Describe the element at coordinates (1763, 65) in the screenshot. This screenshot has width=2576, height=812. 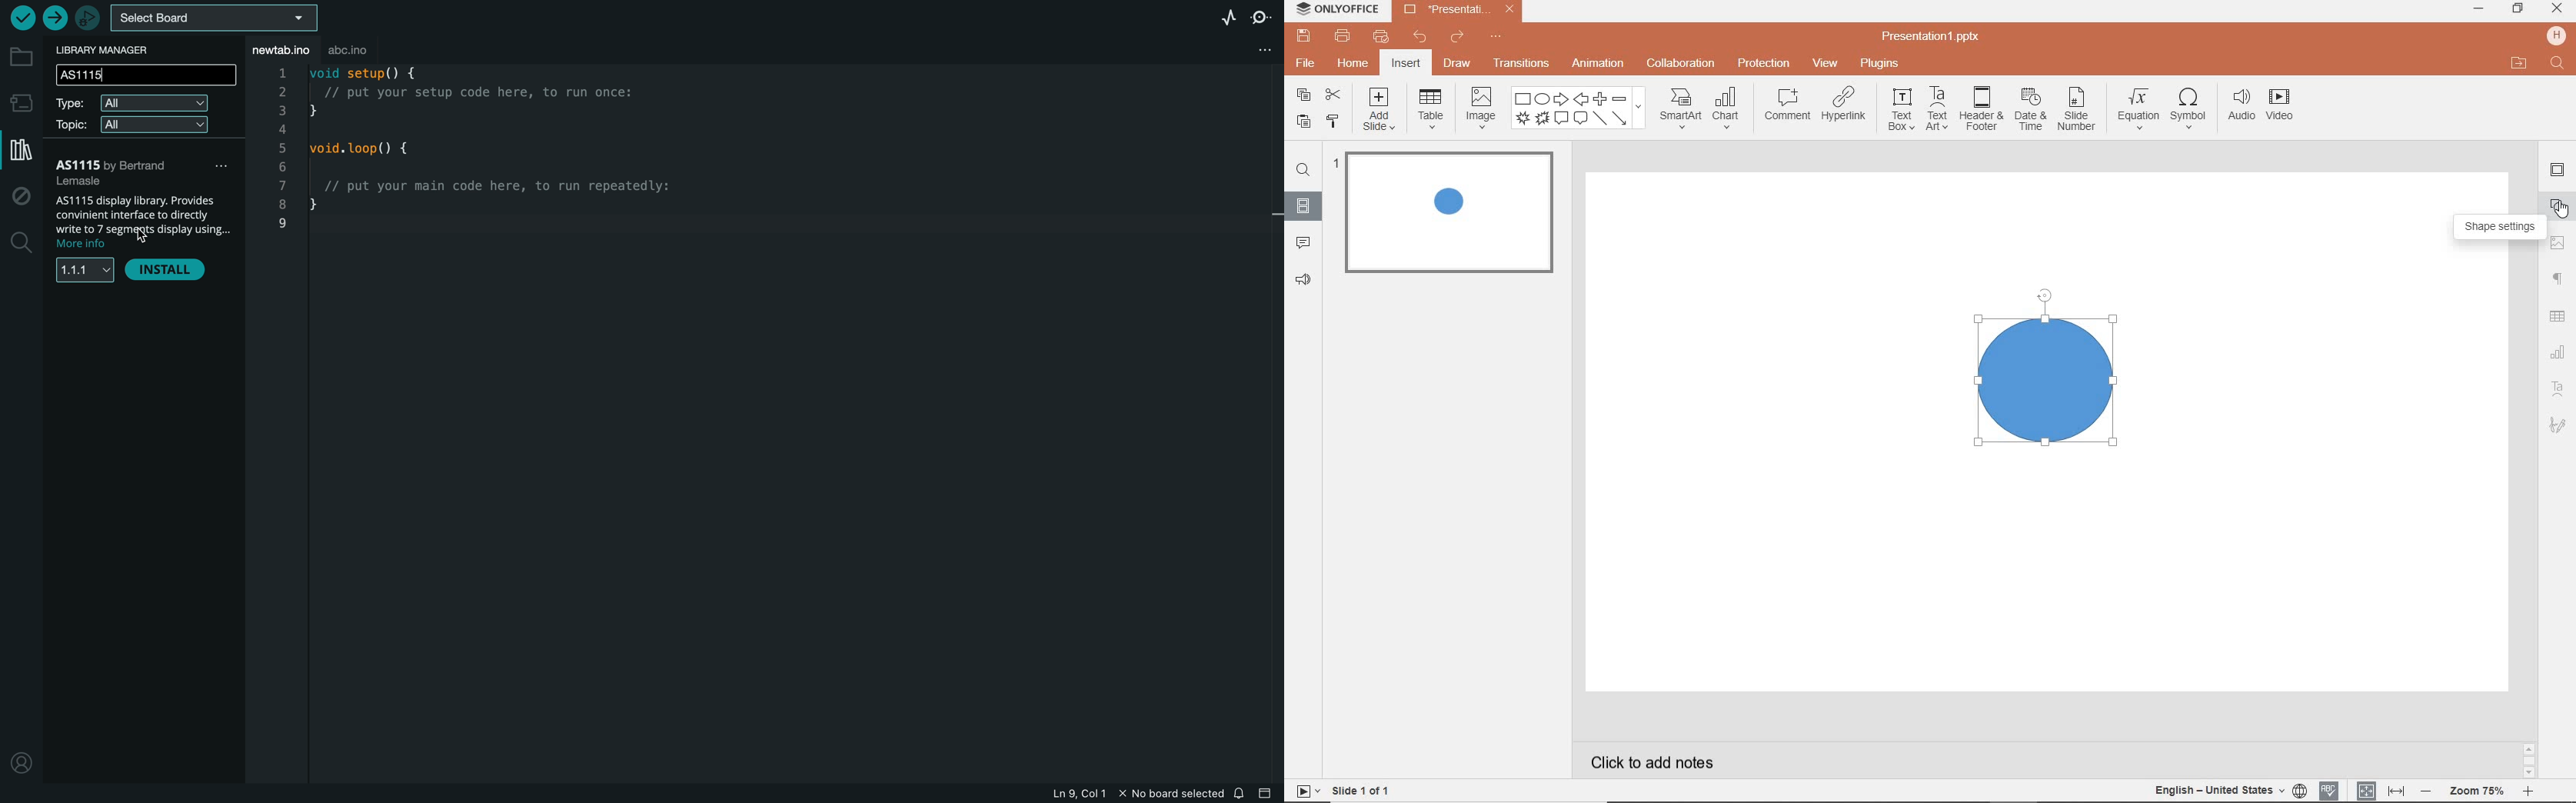
I see `protection` at that location.